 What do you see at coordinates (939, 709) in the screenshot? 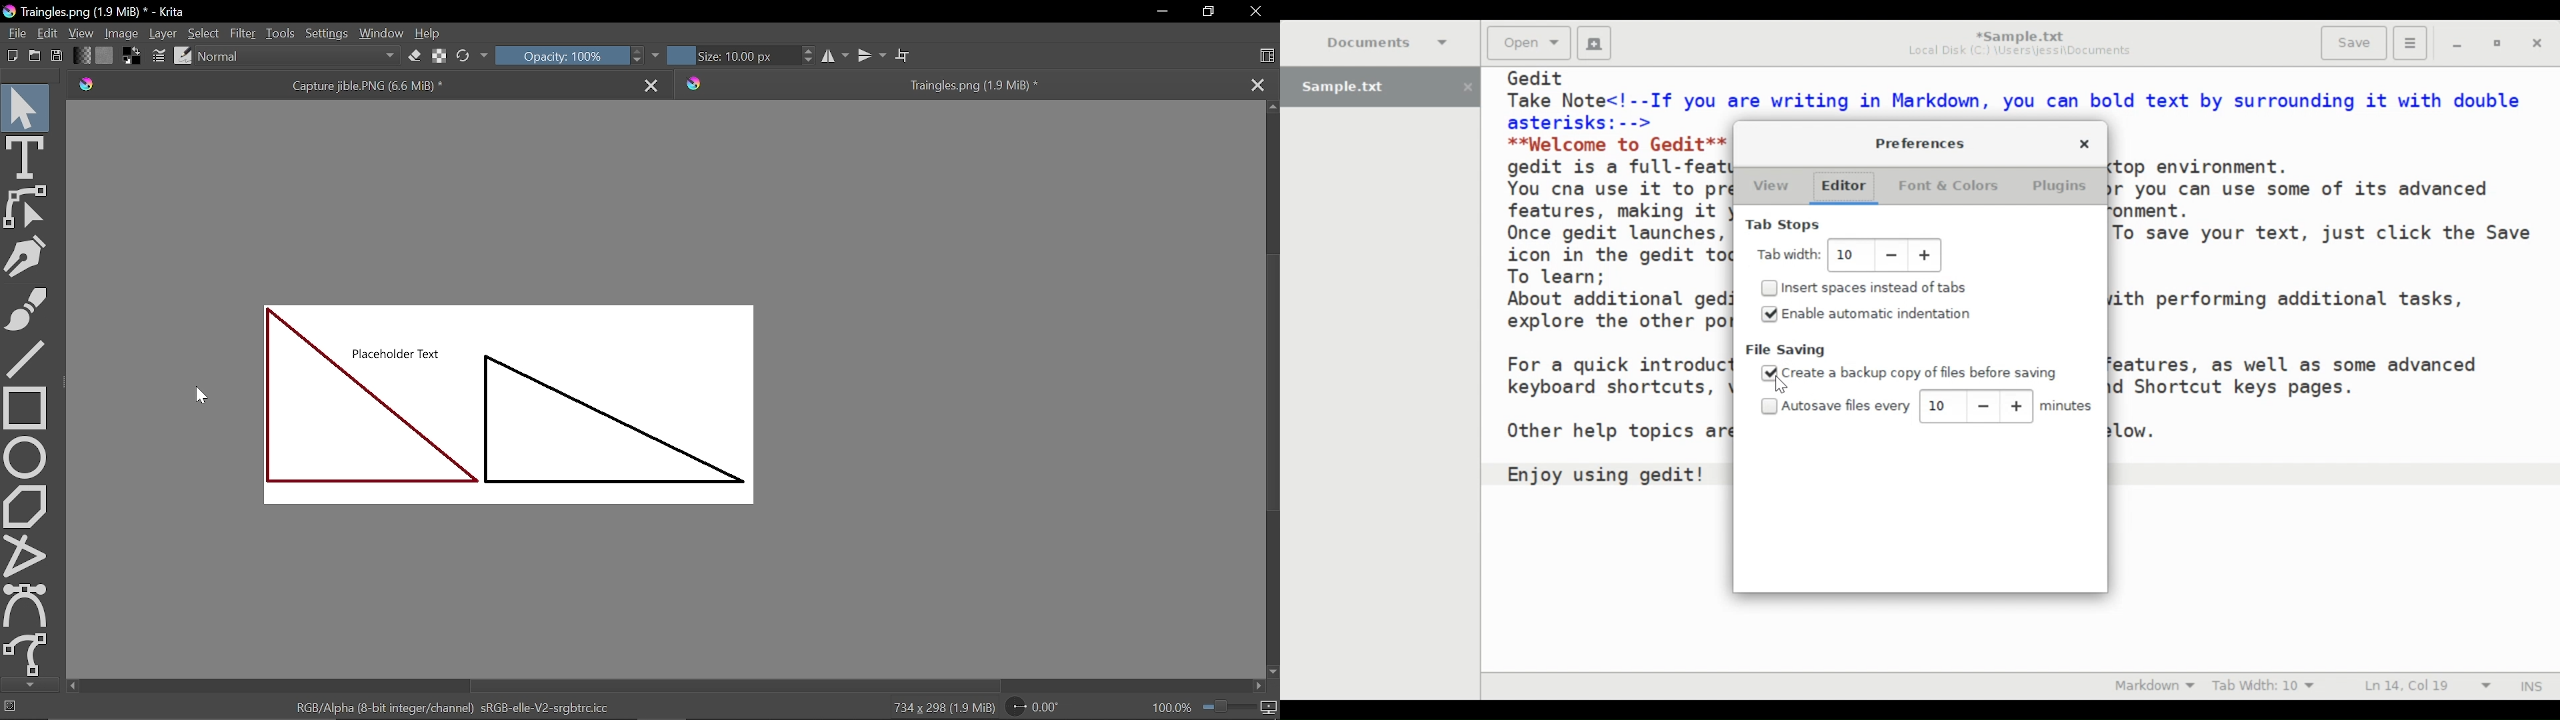
I see `734 * 298 (960.0 Kib)` at bounding box center [939, 709].